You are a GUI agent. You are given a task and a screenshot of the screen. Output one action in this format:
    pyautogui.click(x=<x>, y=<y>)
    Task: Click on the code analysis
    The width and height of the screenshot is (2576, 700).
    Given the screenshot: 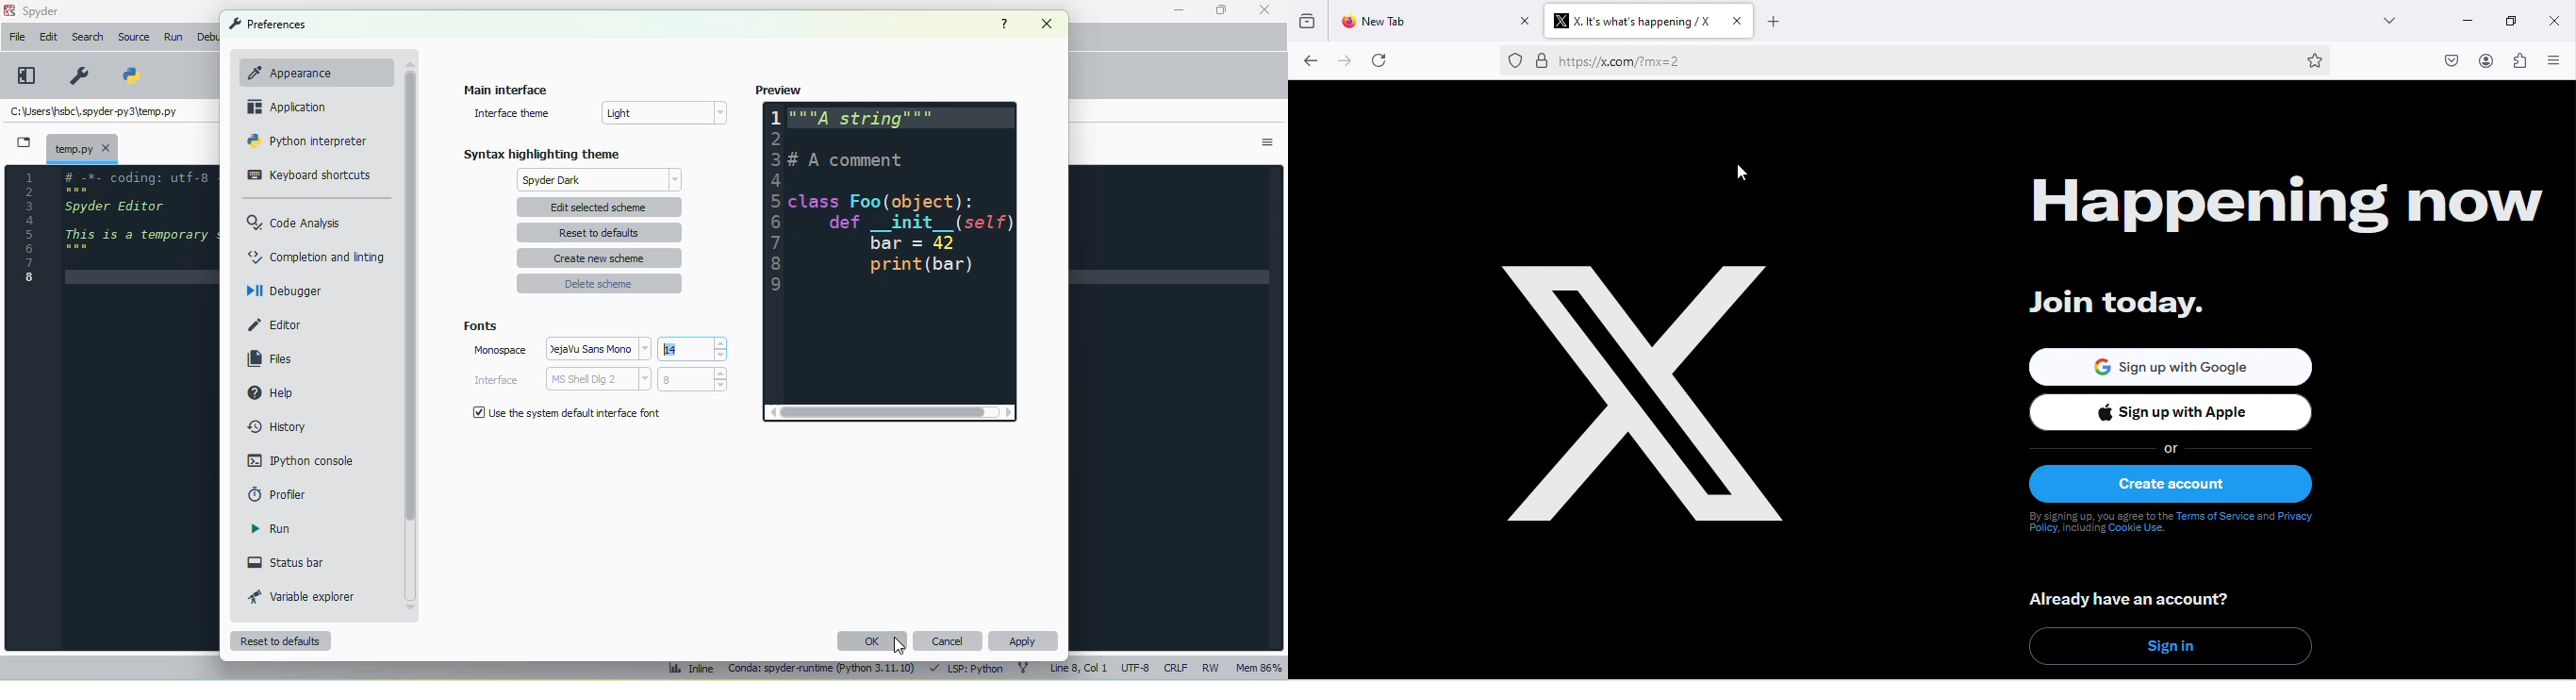 What is the action you would take?
    pyautogui.click(x=295, y=222)
    